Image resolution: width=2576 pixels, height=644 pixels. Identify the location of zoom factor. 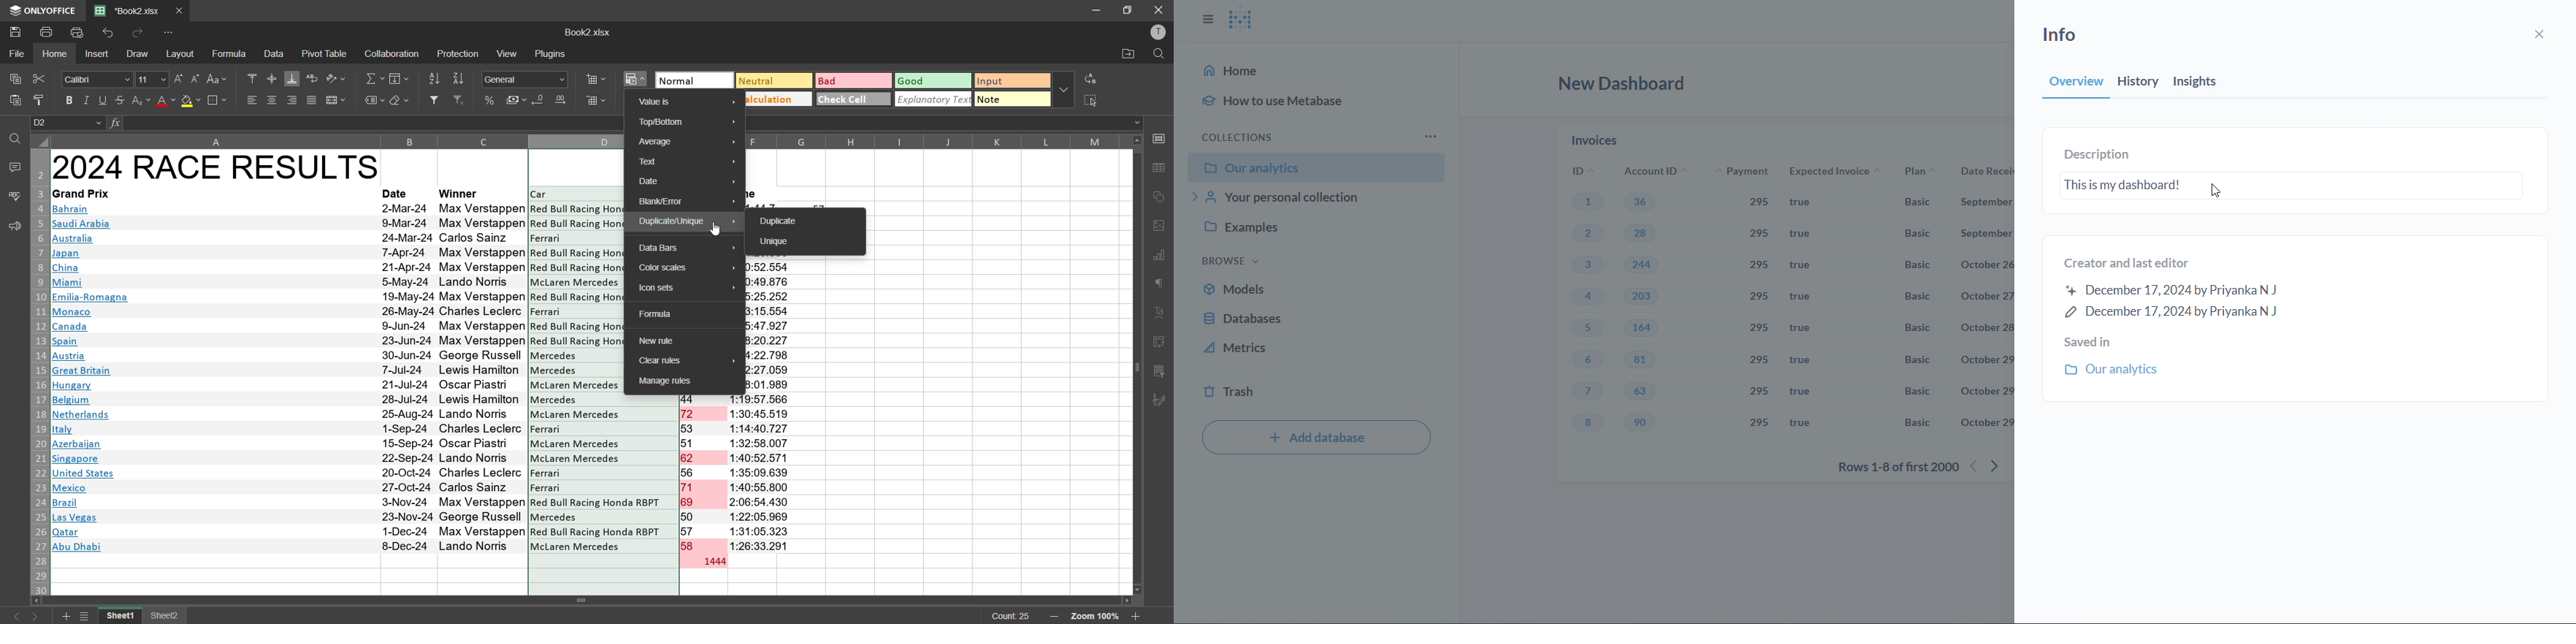
(1096, 617).